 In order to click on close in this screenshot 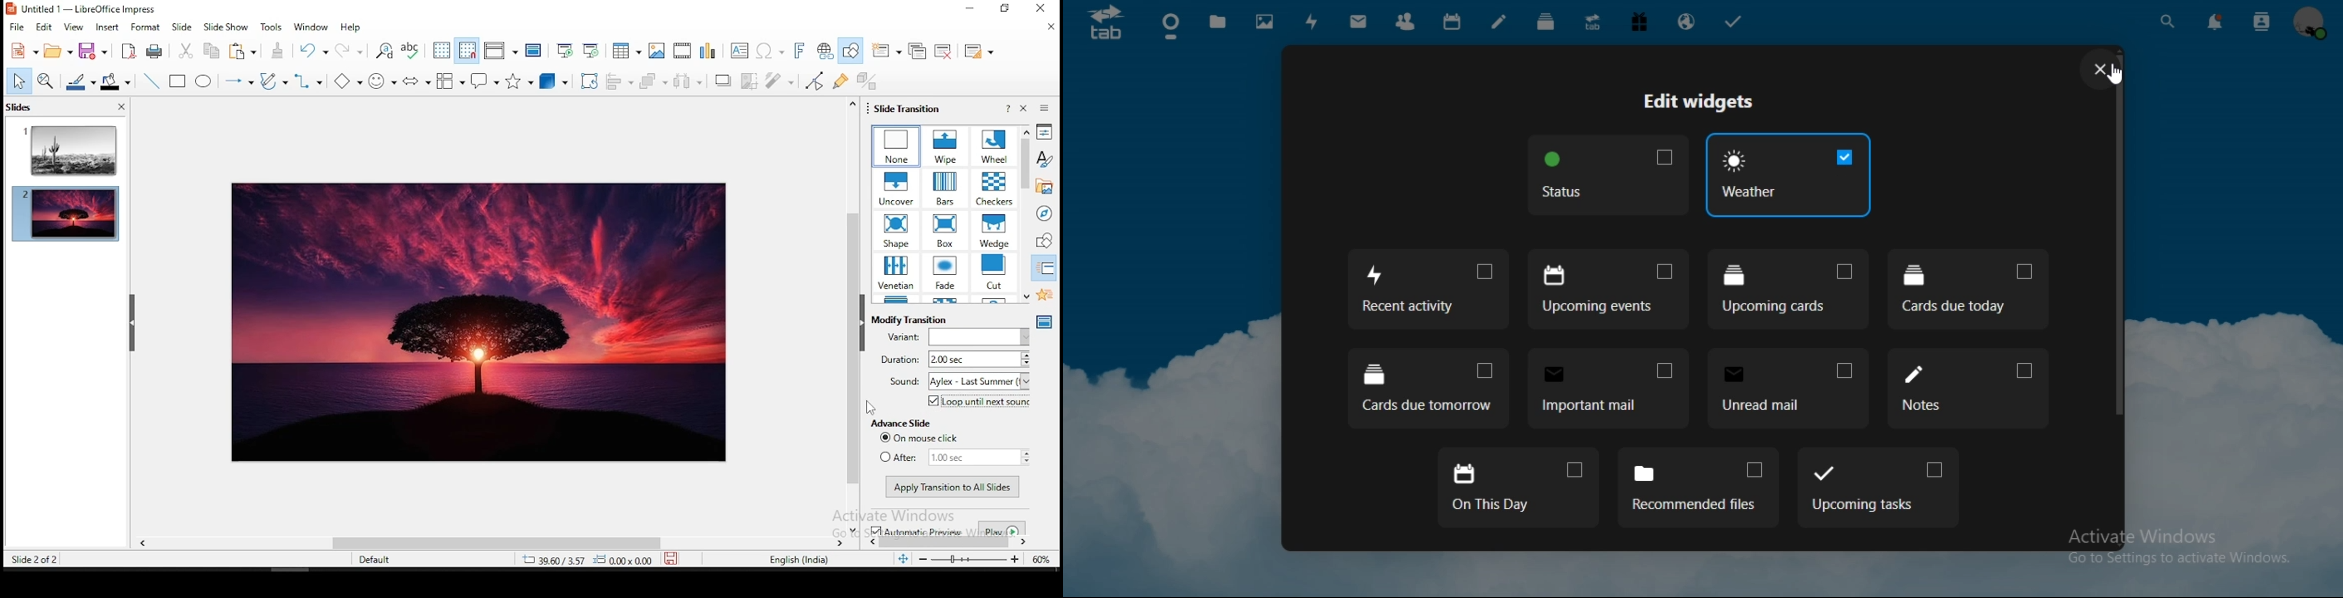, I will do `click(120, 107)`.